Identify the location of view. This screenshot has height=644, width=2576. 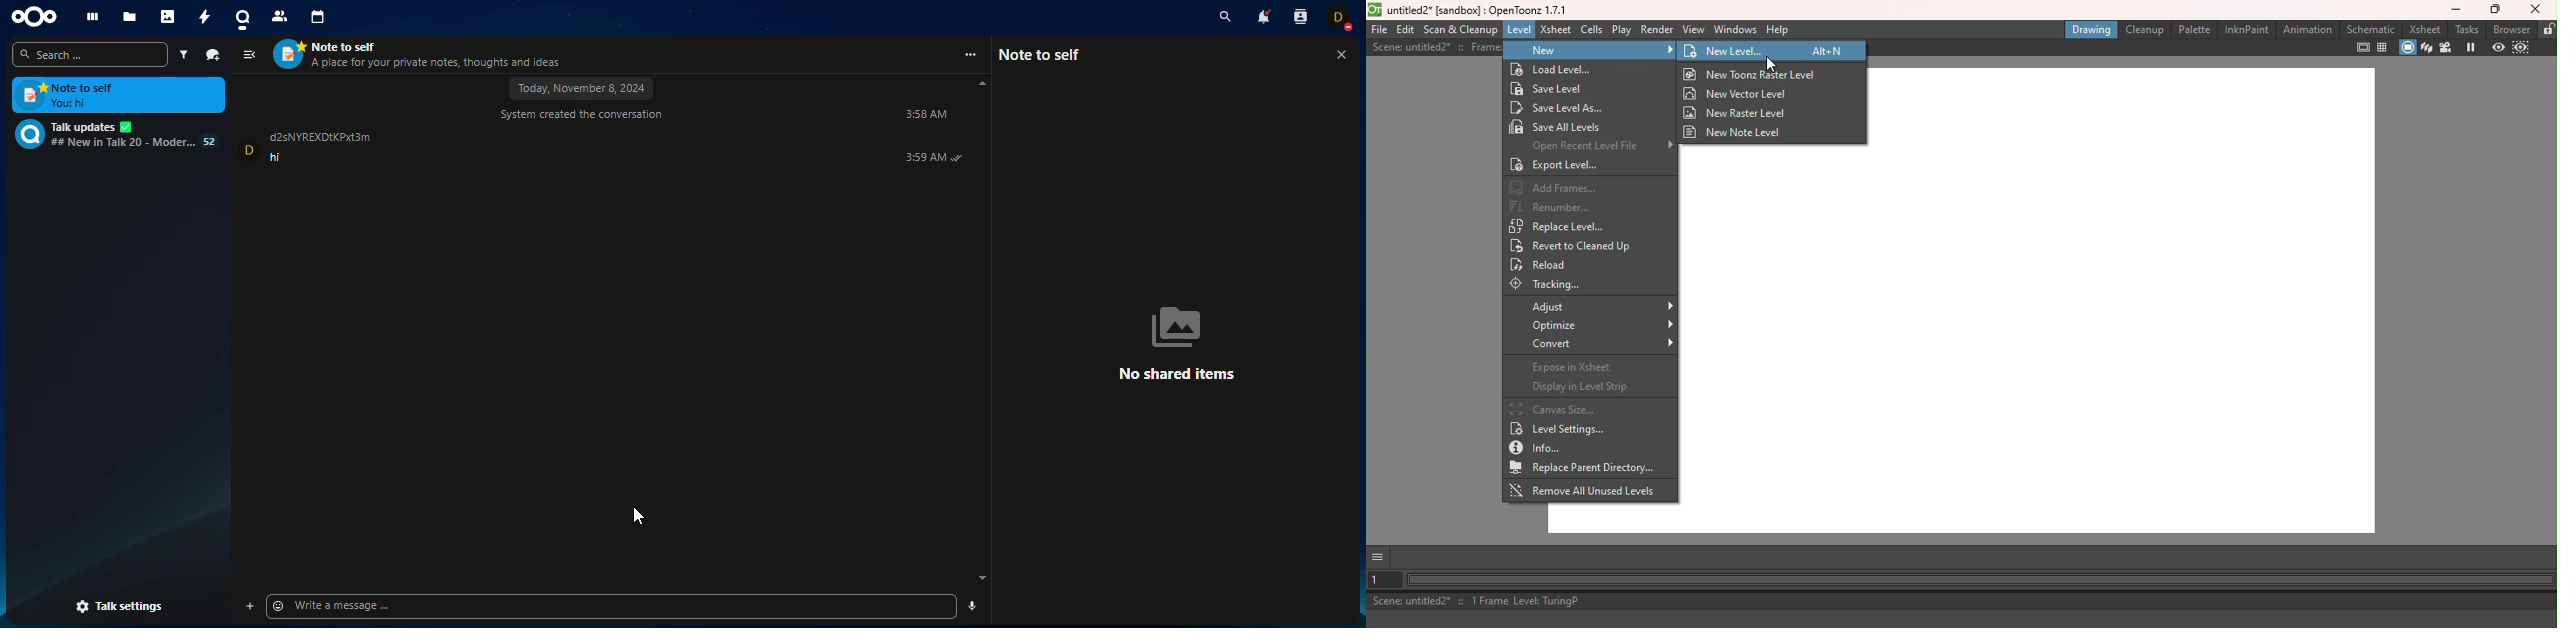
(249, 55).